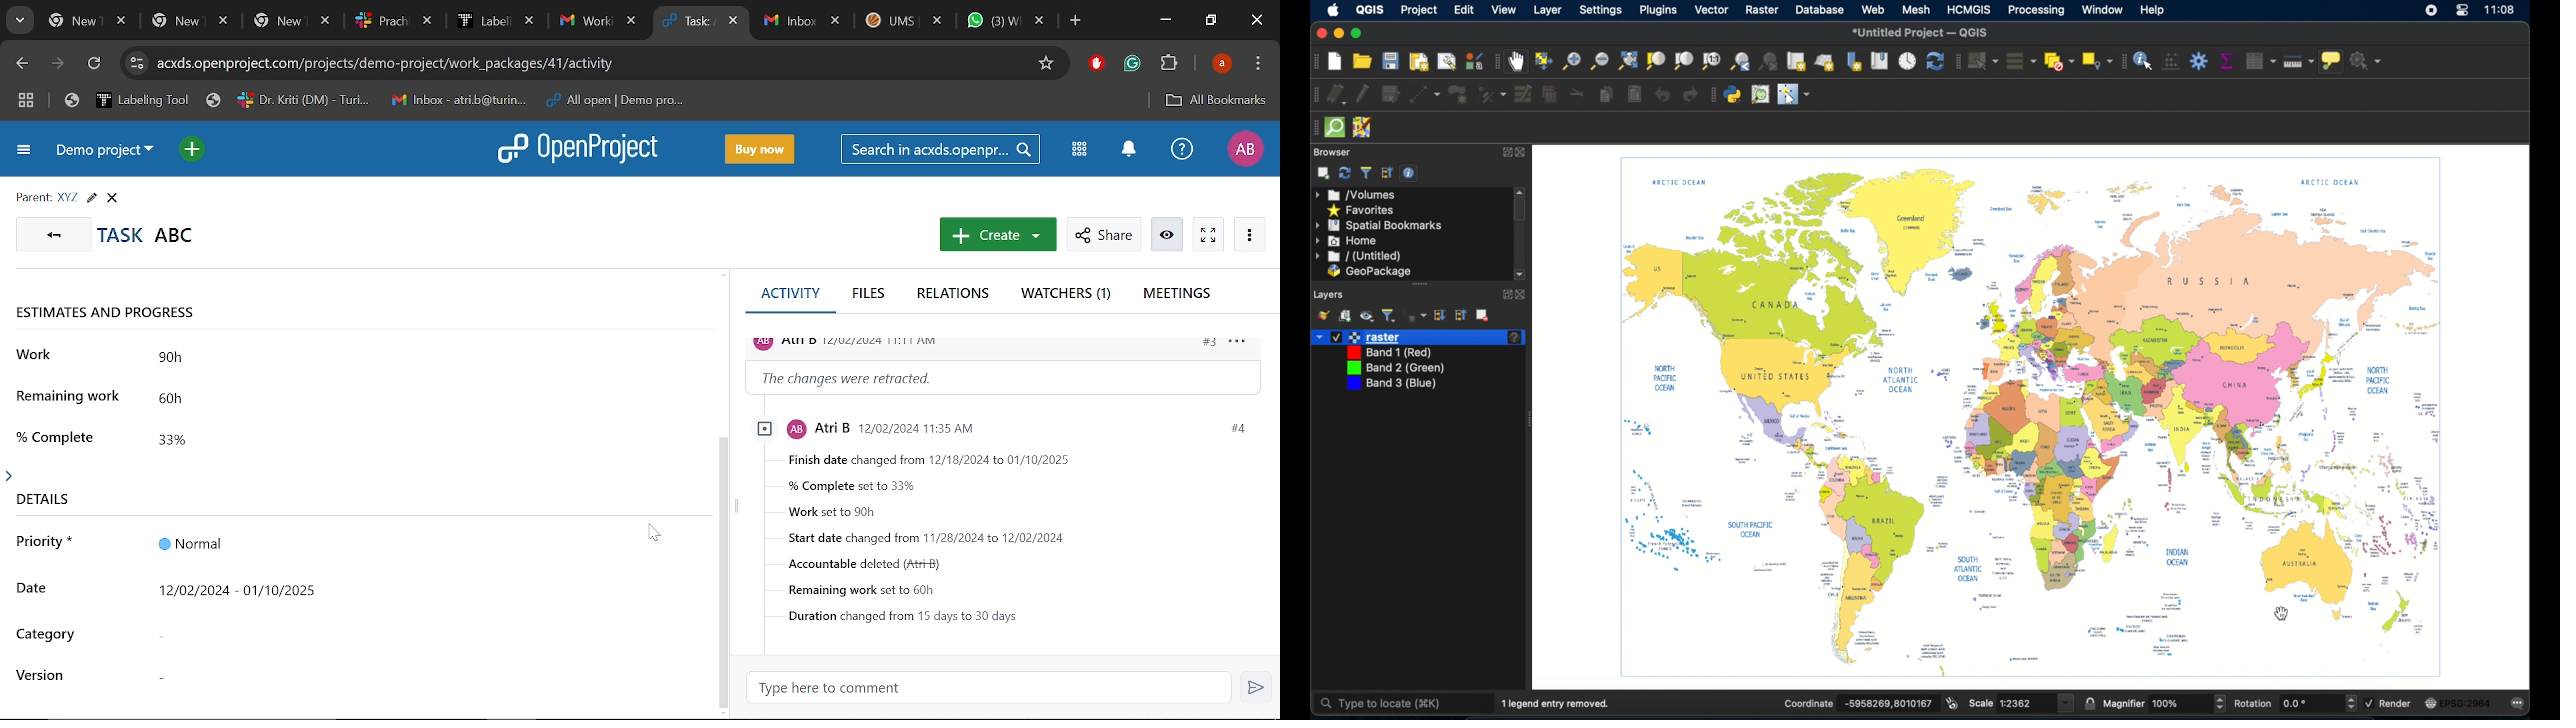 Image resolution: width=2576 pixels, height=728 pixels. What do you see at coordinates (1212, 20) in the screenshot?
I see `Restore down` at bounding box center [1212, 20].